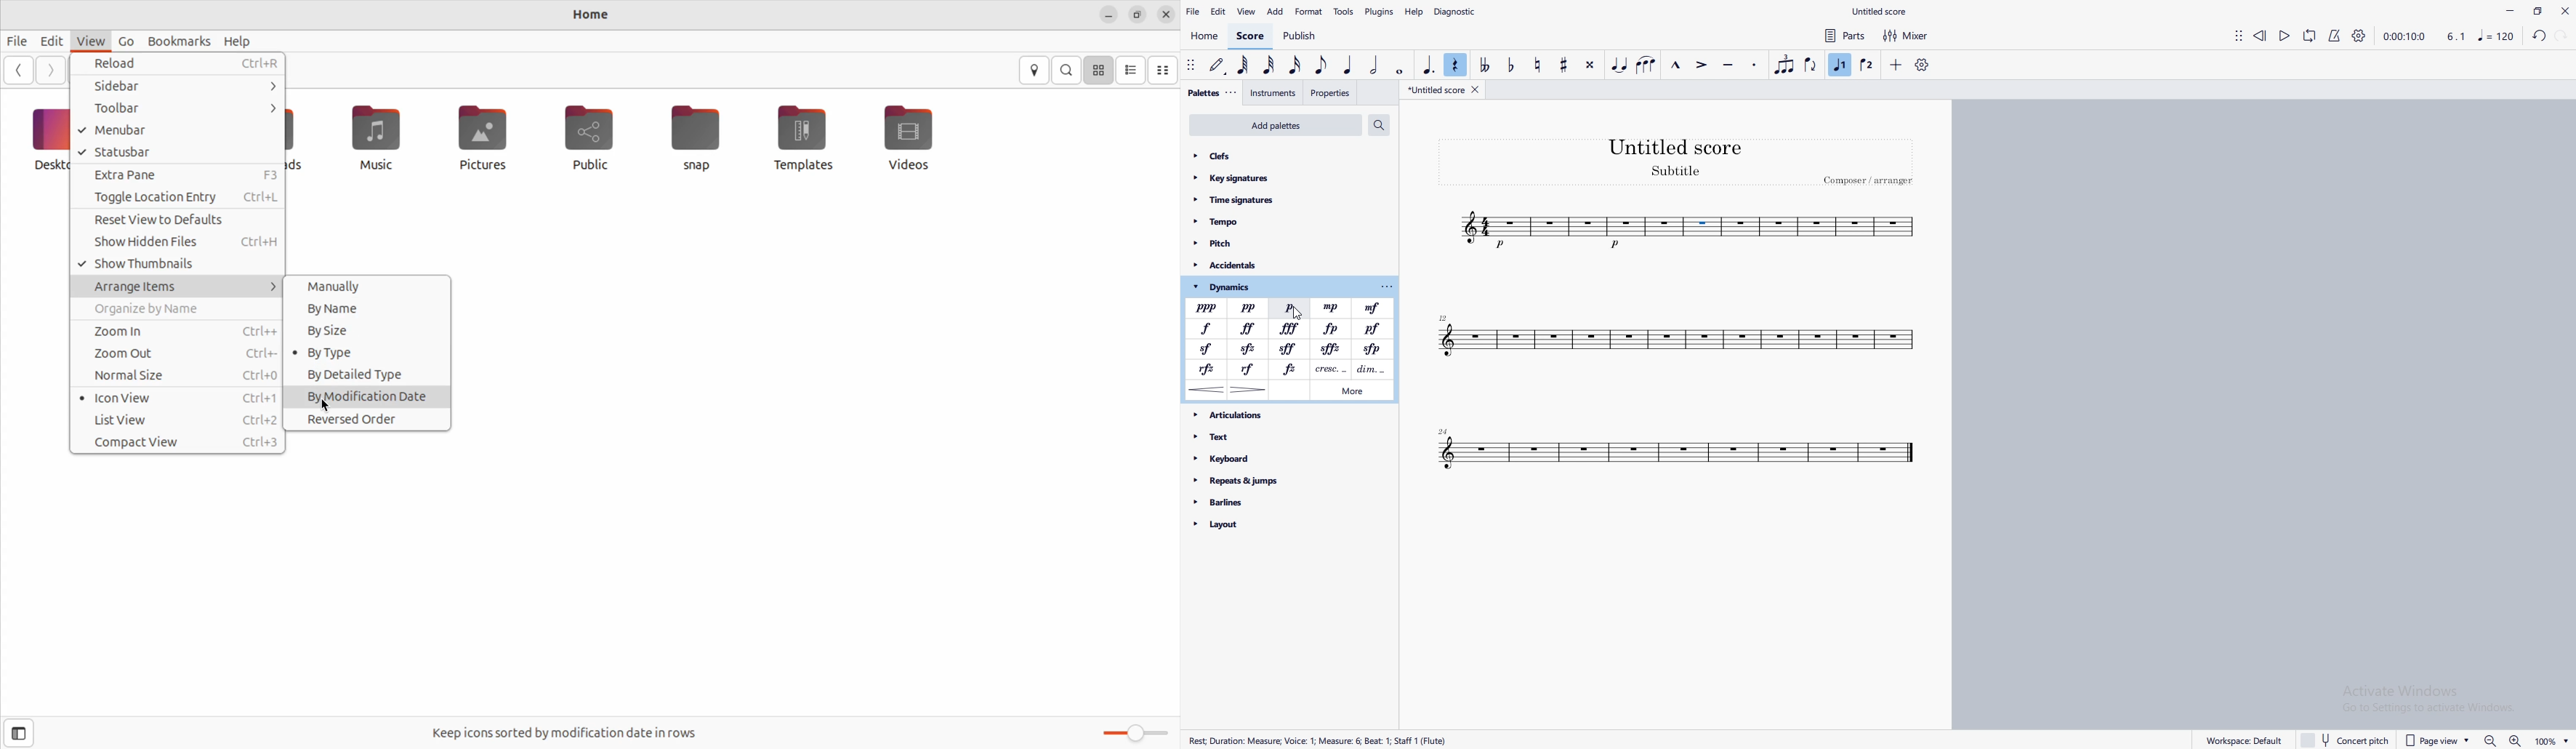  I want to click on add palettes, so click(1276, 125).